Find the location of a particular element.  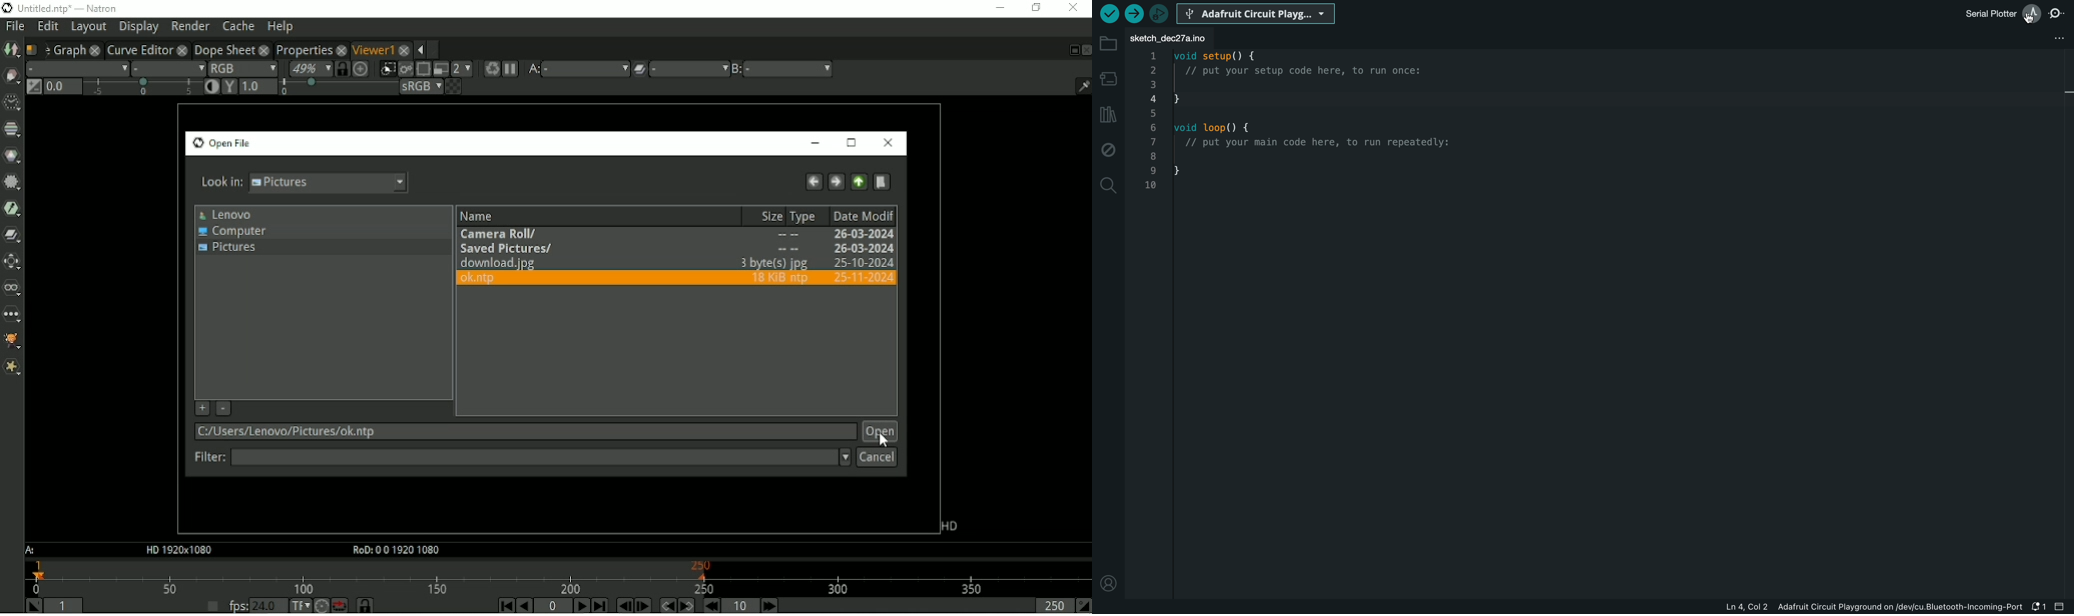

sketch_dec271.ino is located at coordinates (1175, 38).